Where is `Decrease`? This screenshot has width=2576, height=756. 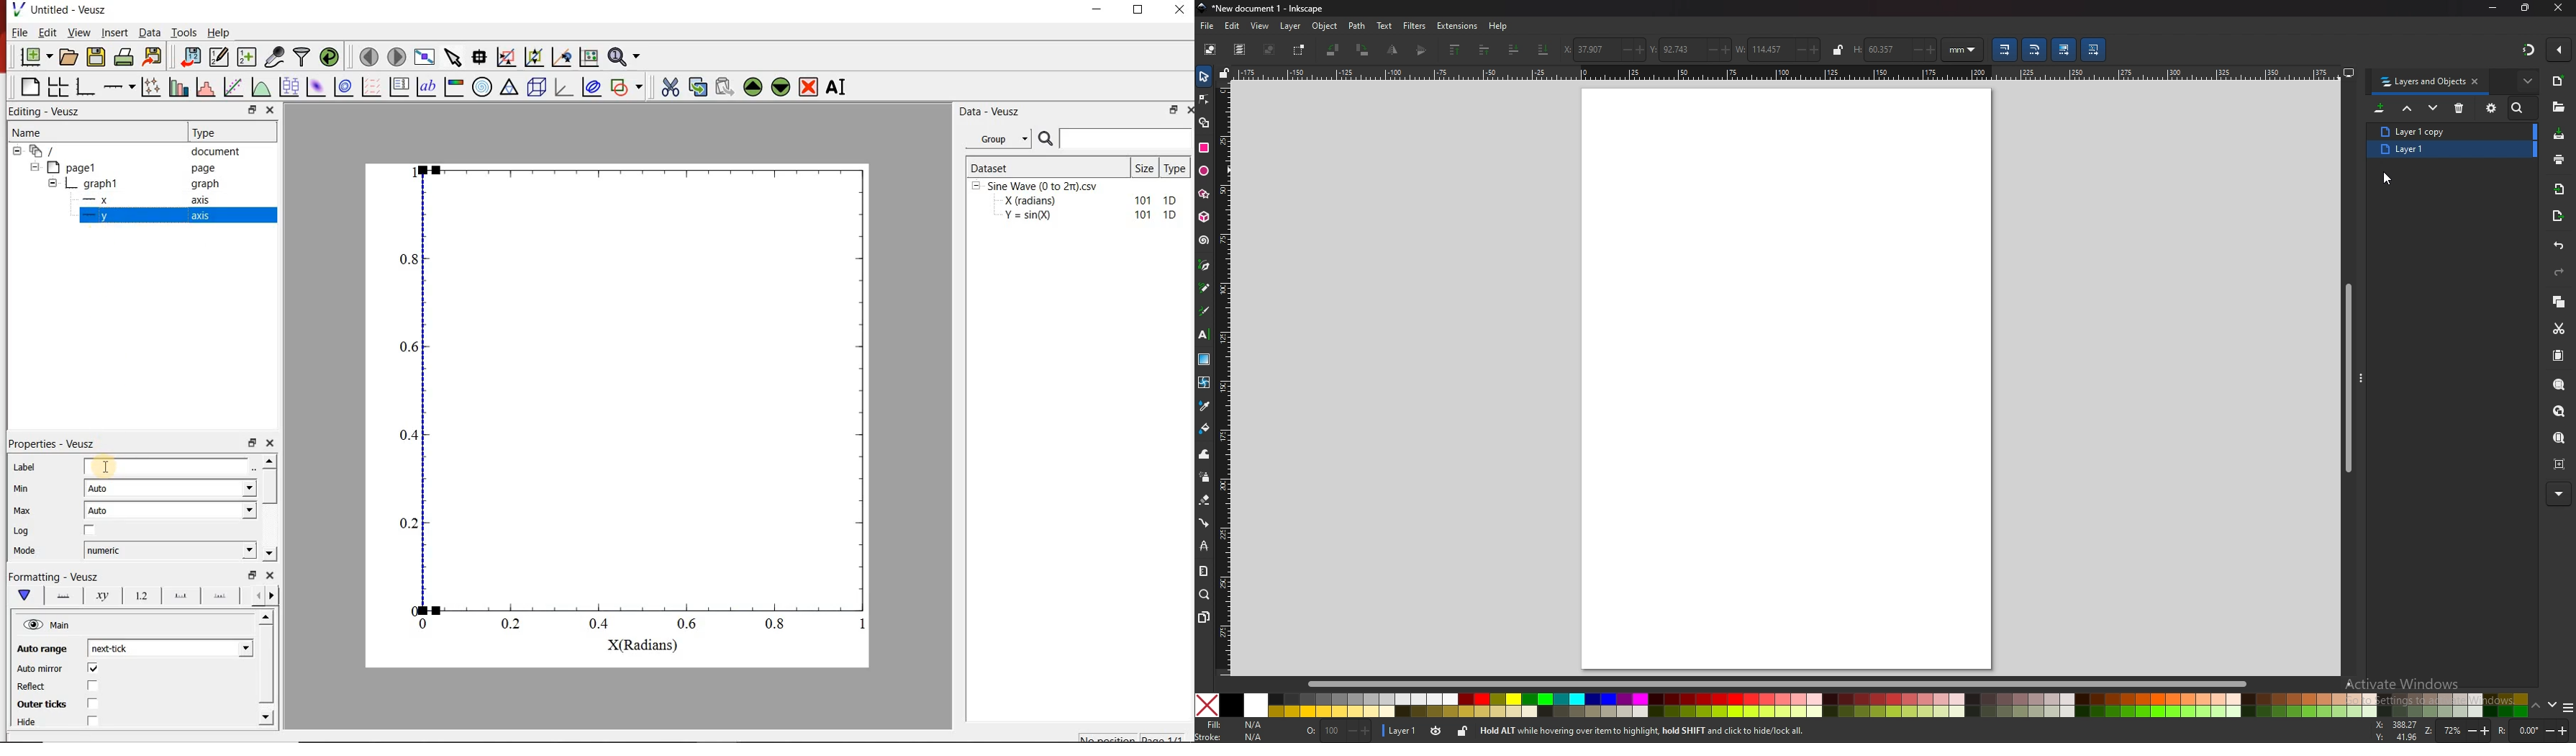
Decrease is located at coordinates (1914, 49).